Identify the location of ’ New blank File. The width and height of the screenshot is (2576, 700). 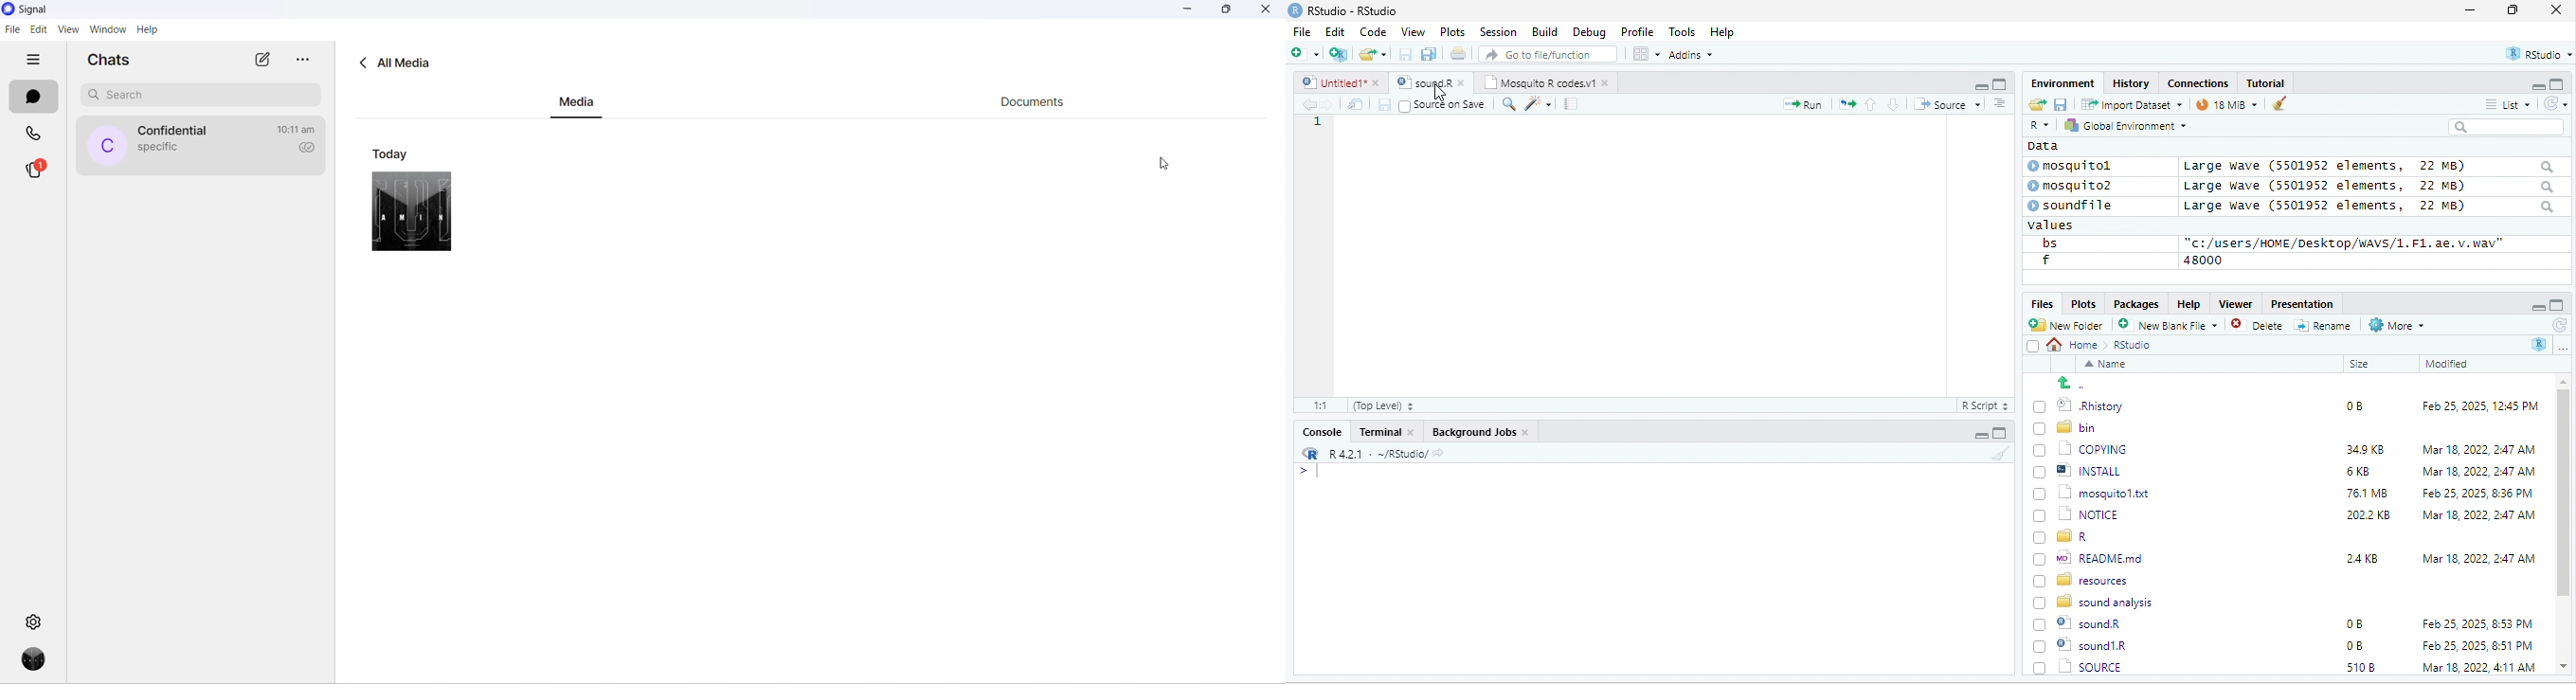
(2173, 328).